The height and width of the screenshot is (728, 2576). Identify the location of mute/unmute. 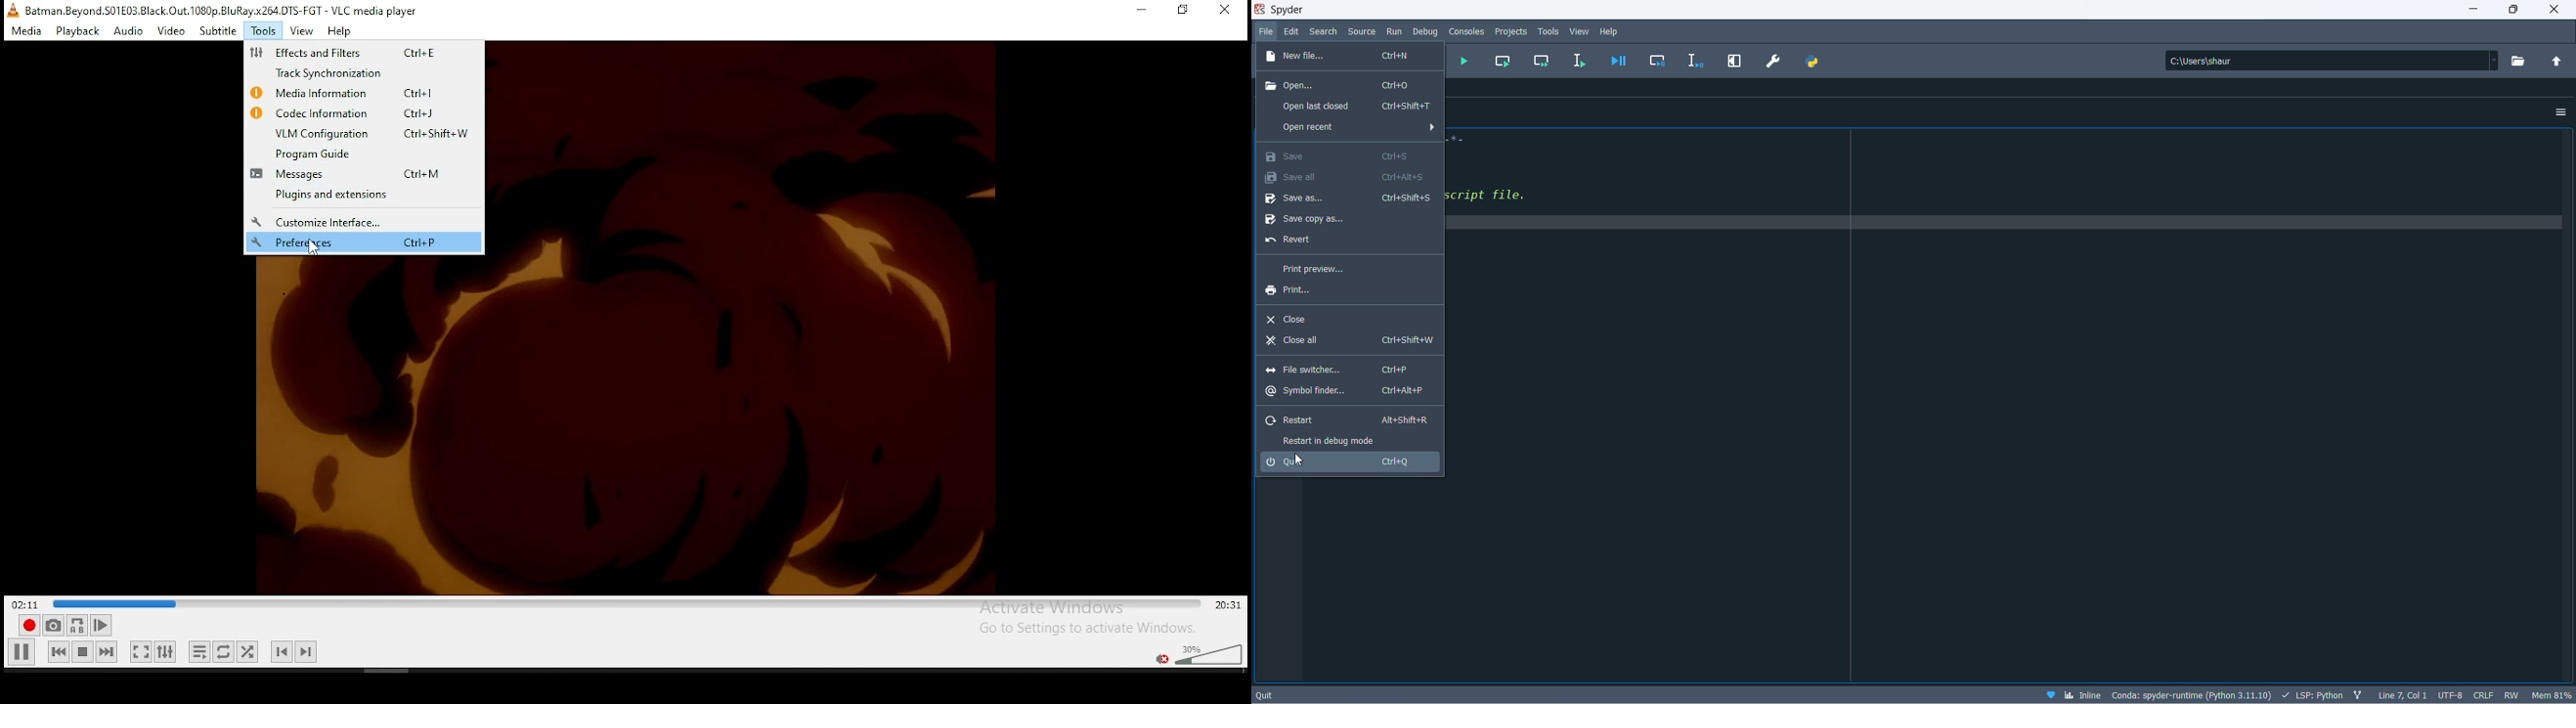
(1163, 659).